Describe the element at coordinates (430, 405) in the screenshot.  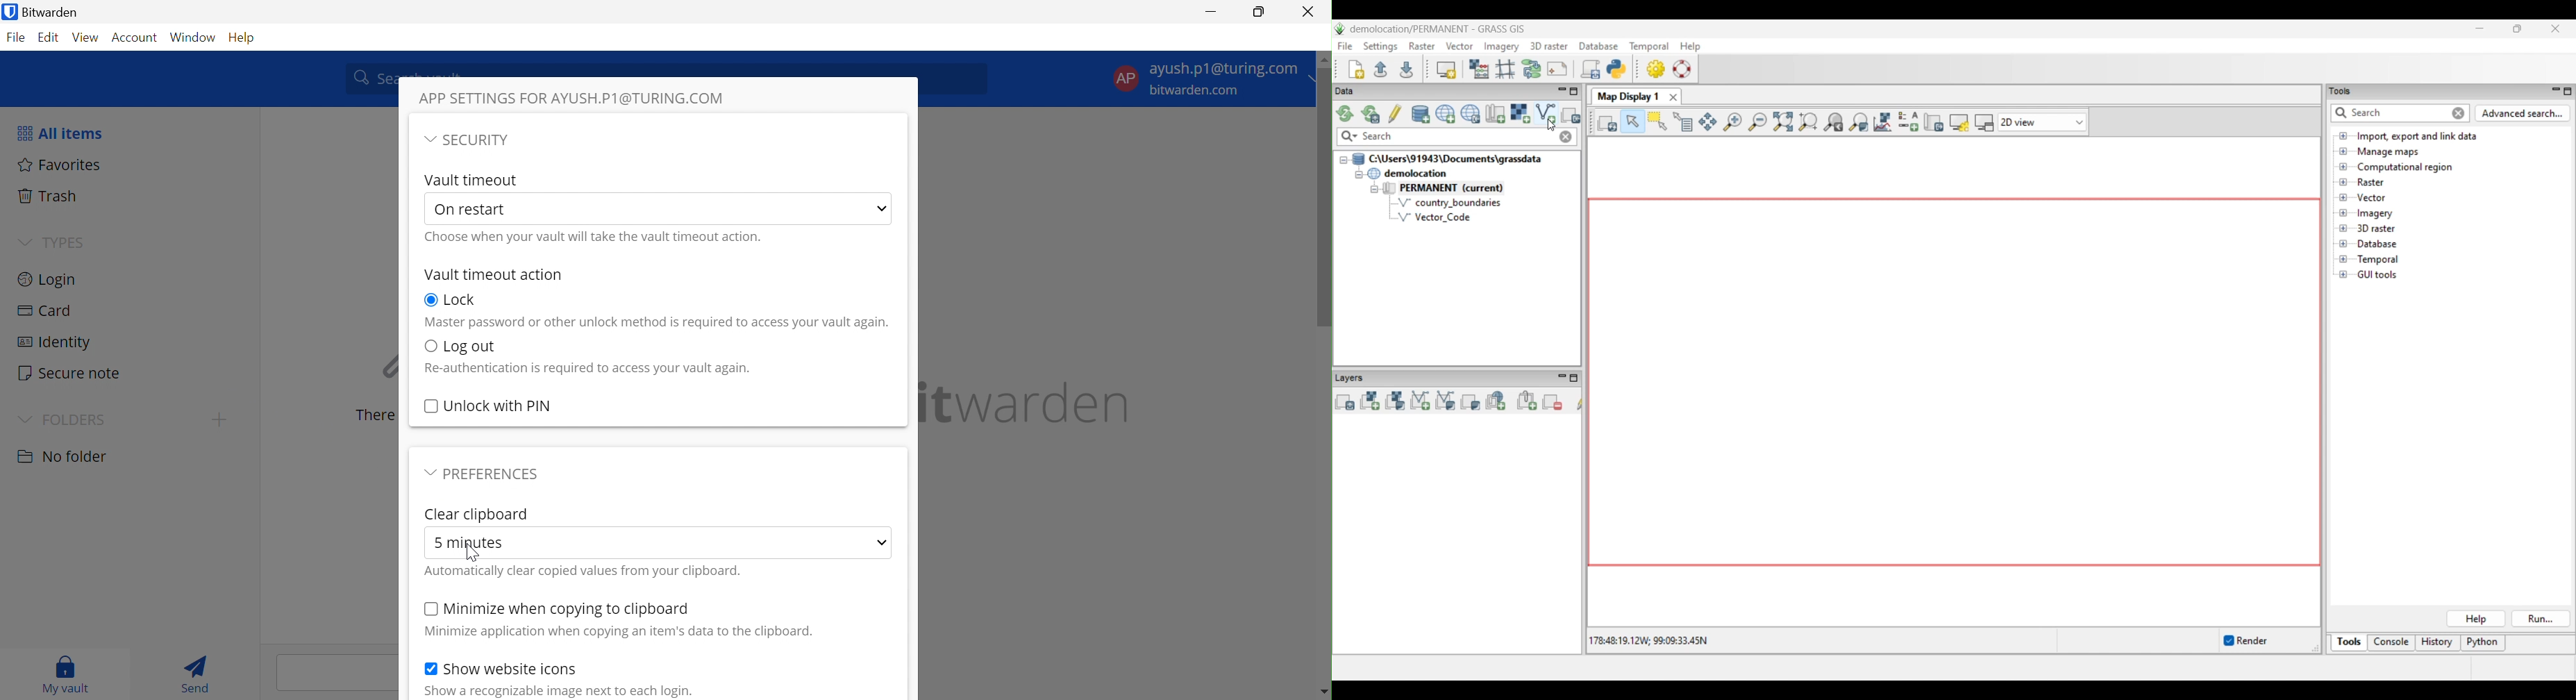
I see `Checkbox` at that location.